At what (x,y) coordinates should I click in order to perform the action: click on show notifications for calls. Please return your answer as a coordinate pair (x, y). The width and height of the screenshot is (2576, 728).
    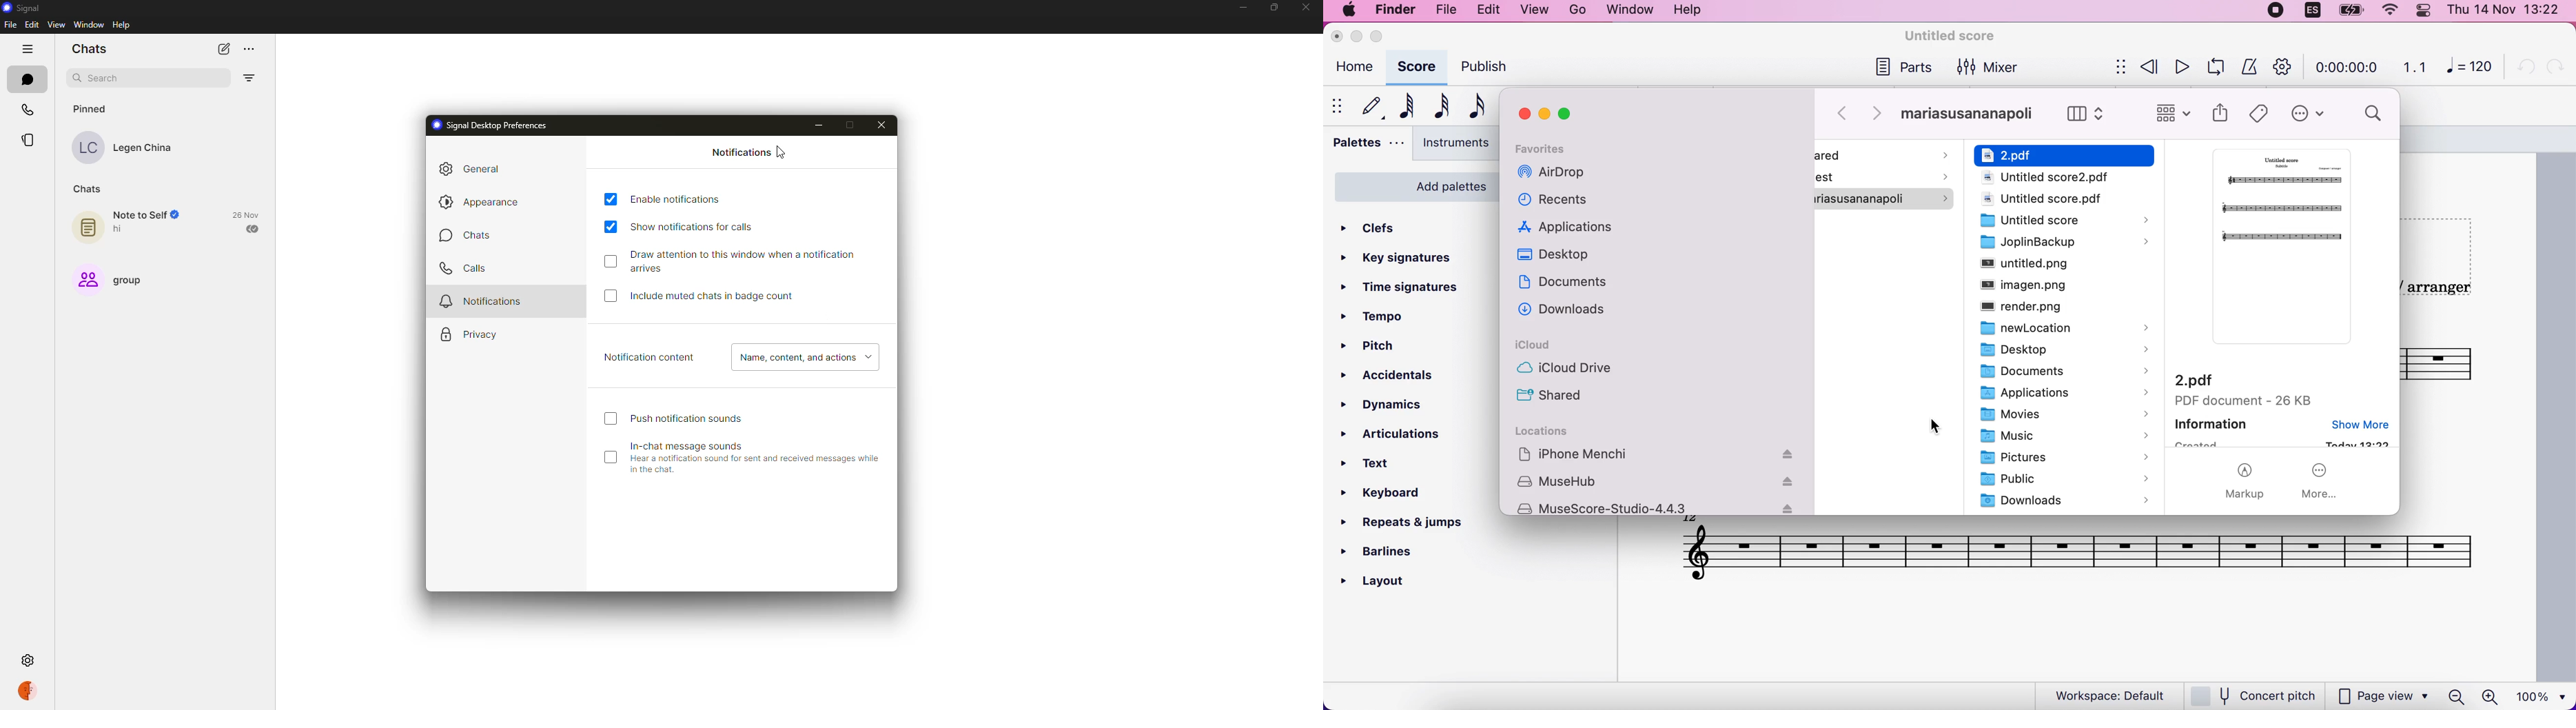
    Looking at the image, I should click on (706, 227).